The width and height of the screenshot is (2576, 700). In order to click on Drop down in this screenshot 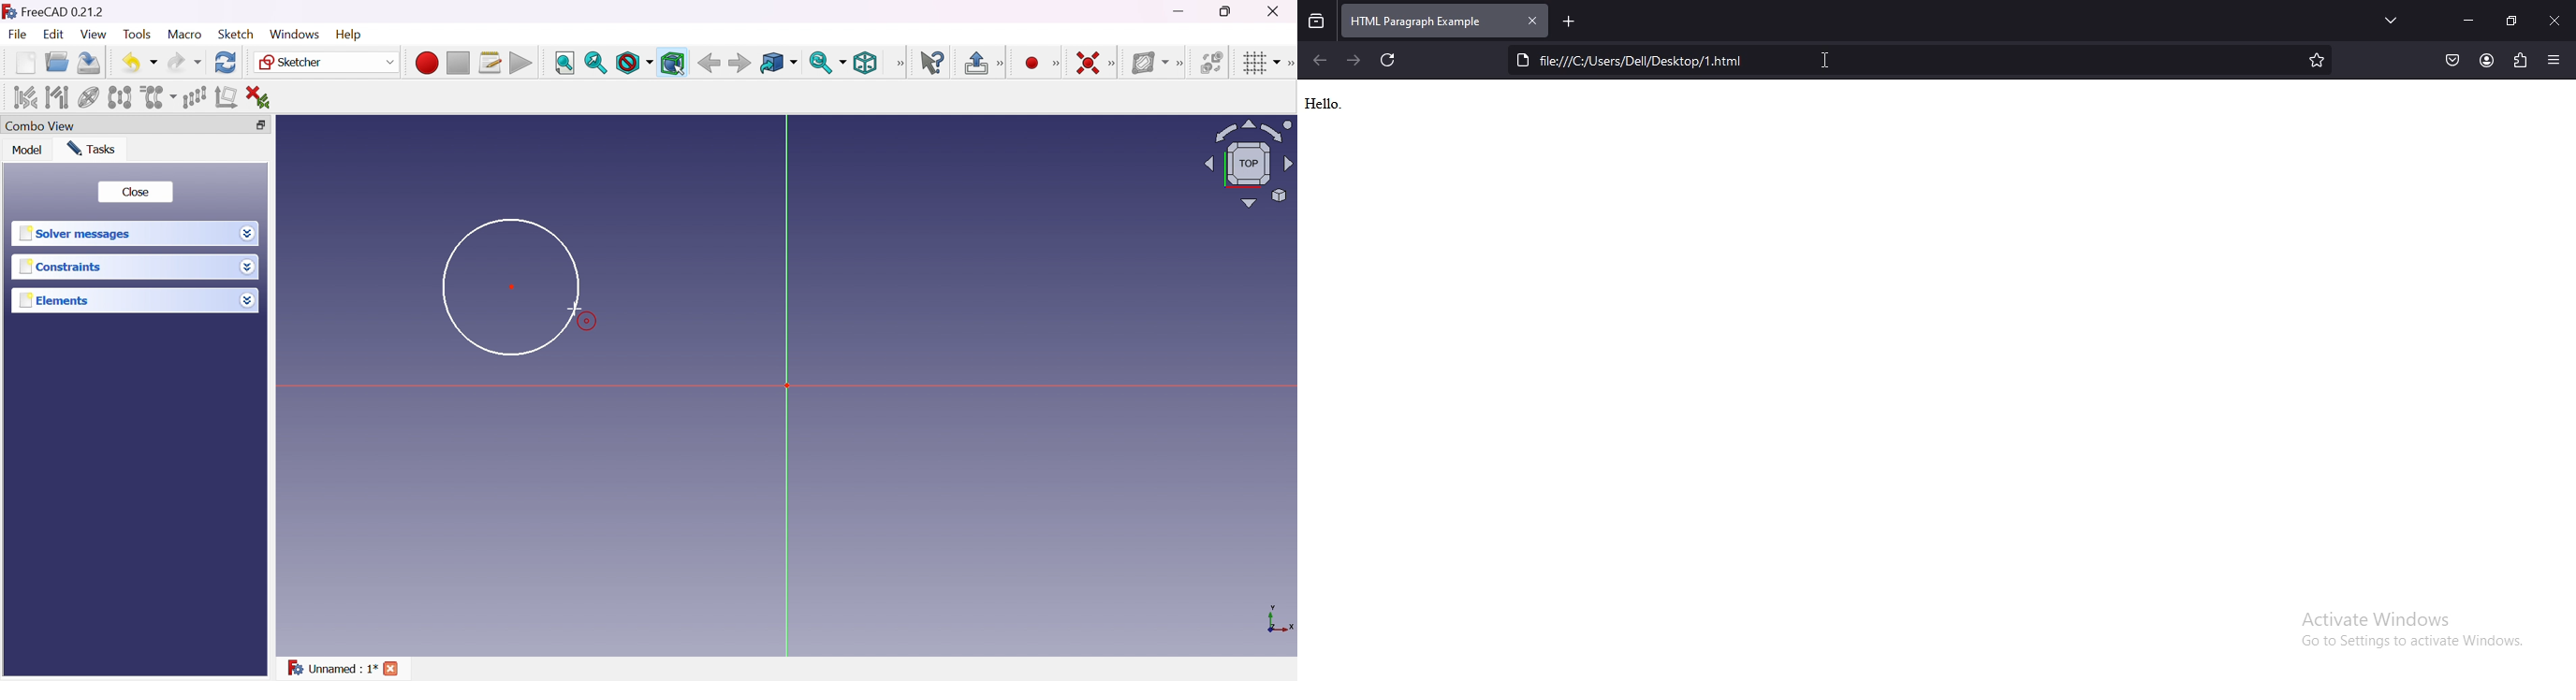, I will do `click(247, 235)`.